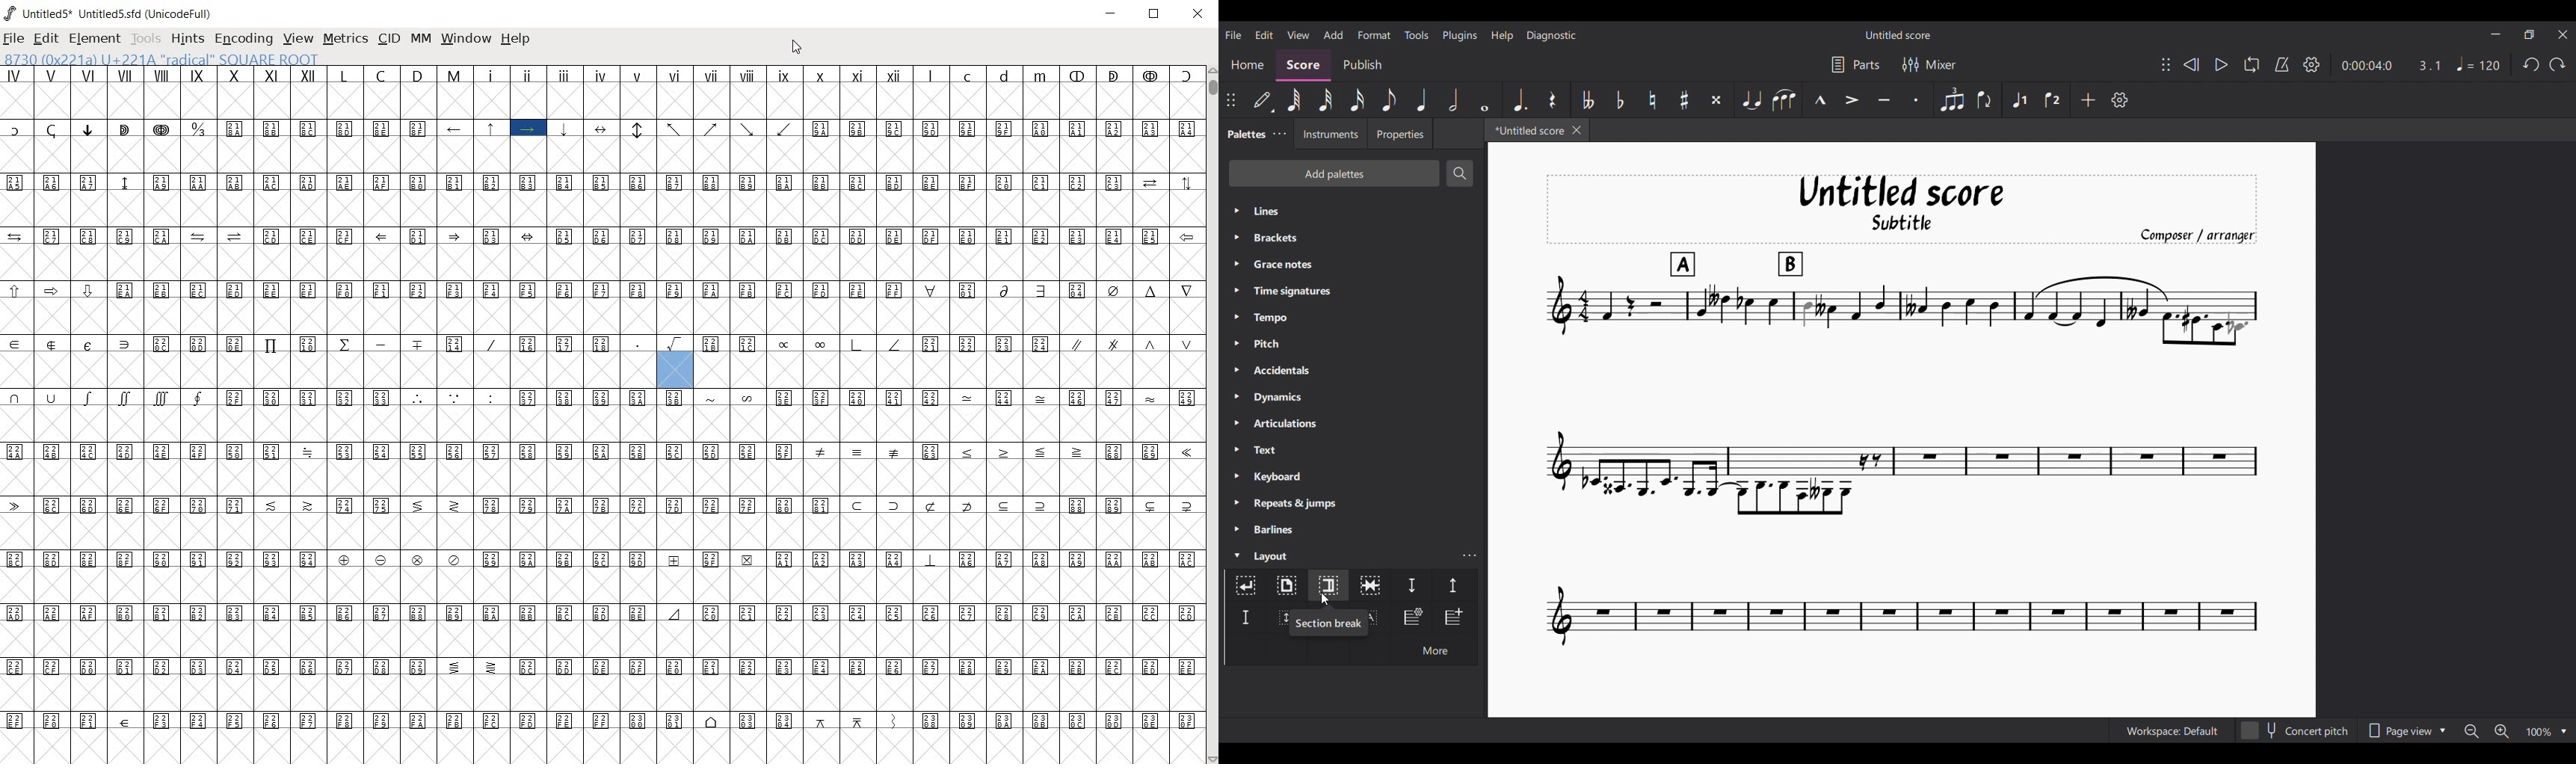  I want to click on ENCODING, so click(243, 40).